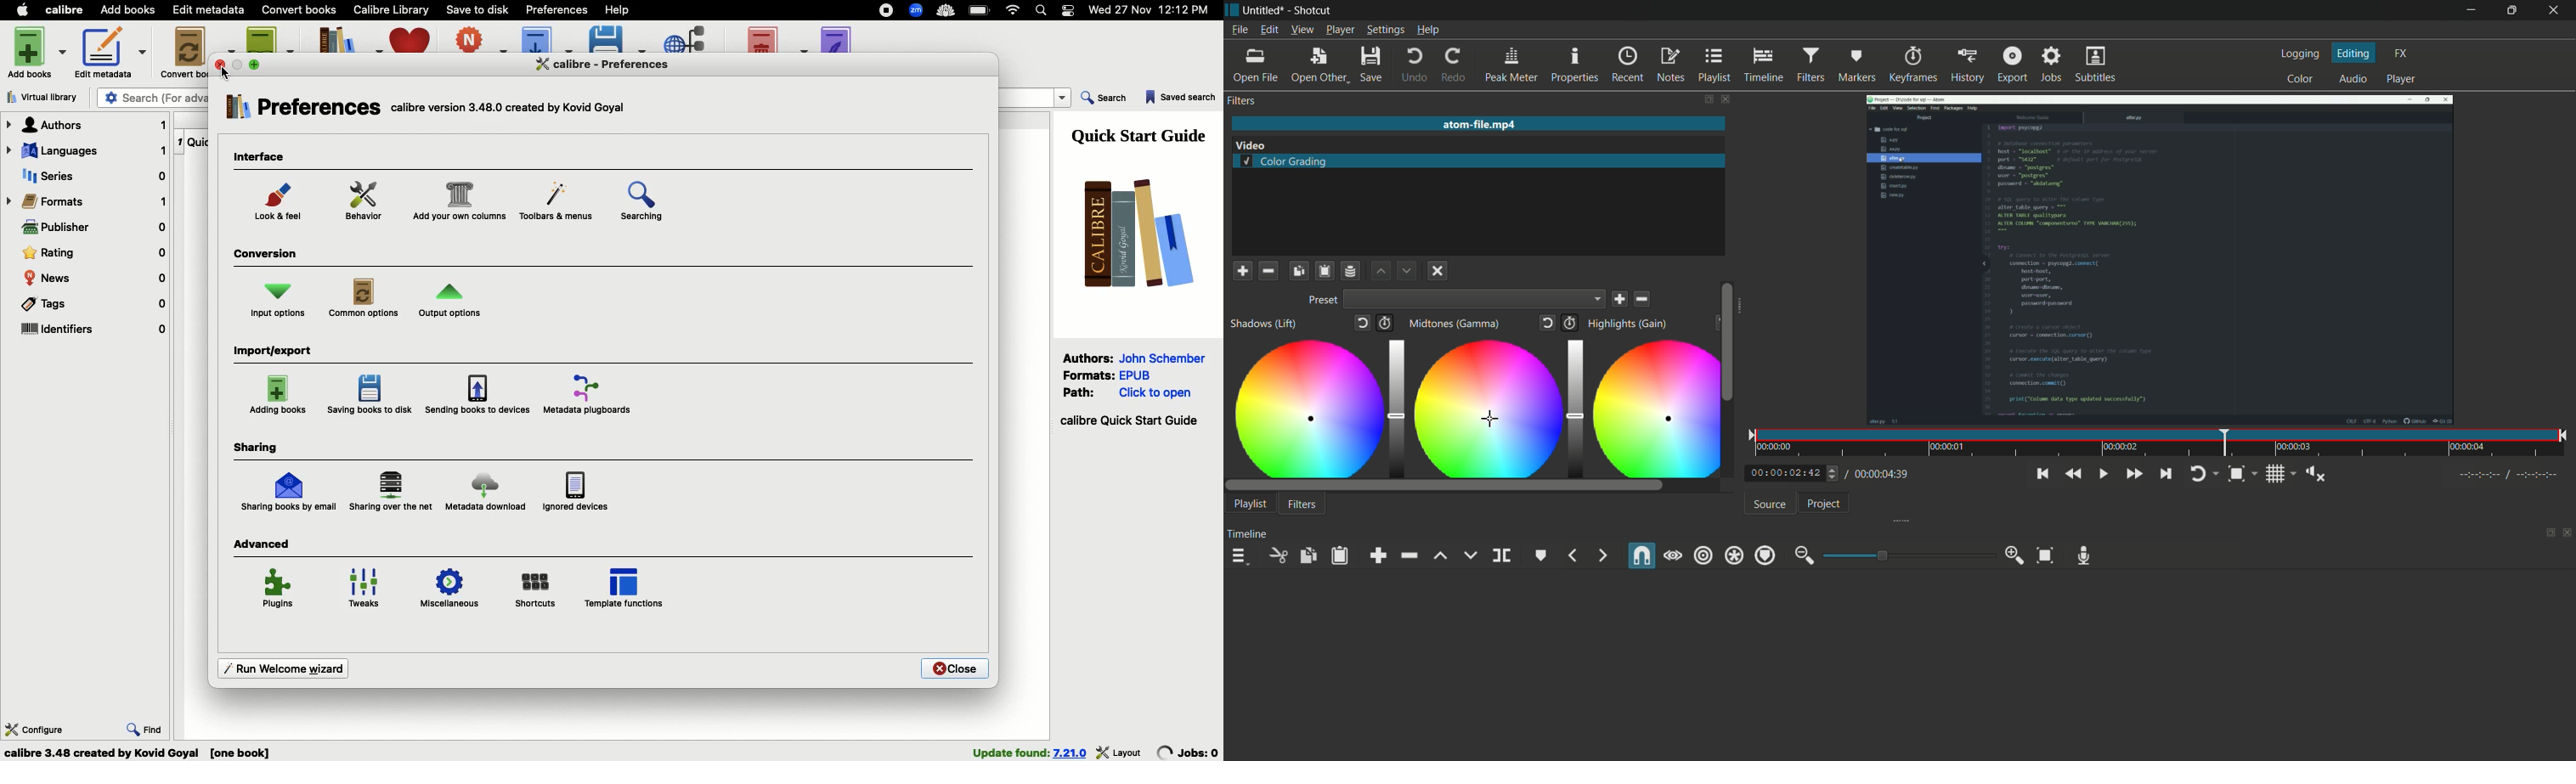  Describe the element at coordinates (478, 8) in the screenshot. I see `Save to disk` at that location.